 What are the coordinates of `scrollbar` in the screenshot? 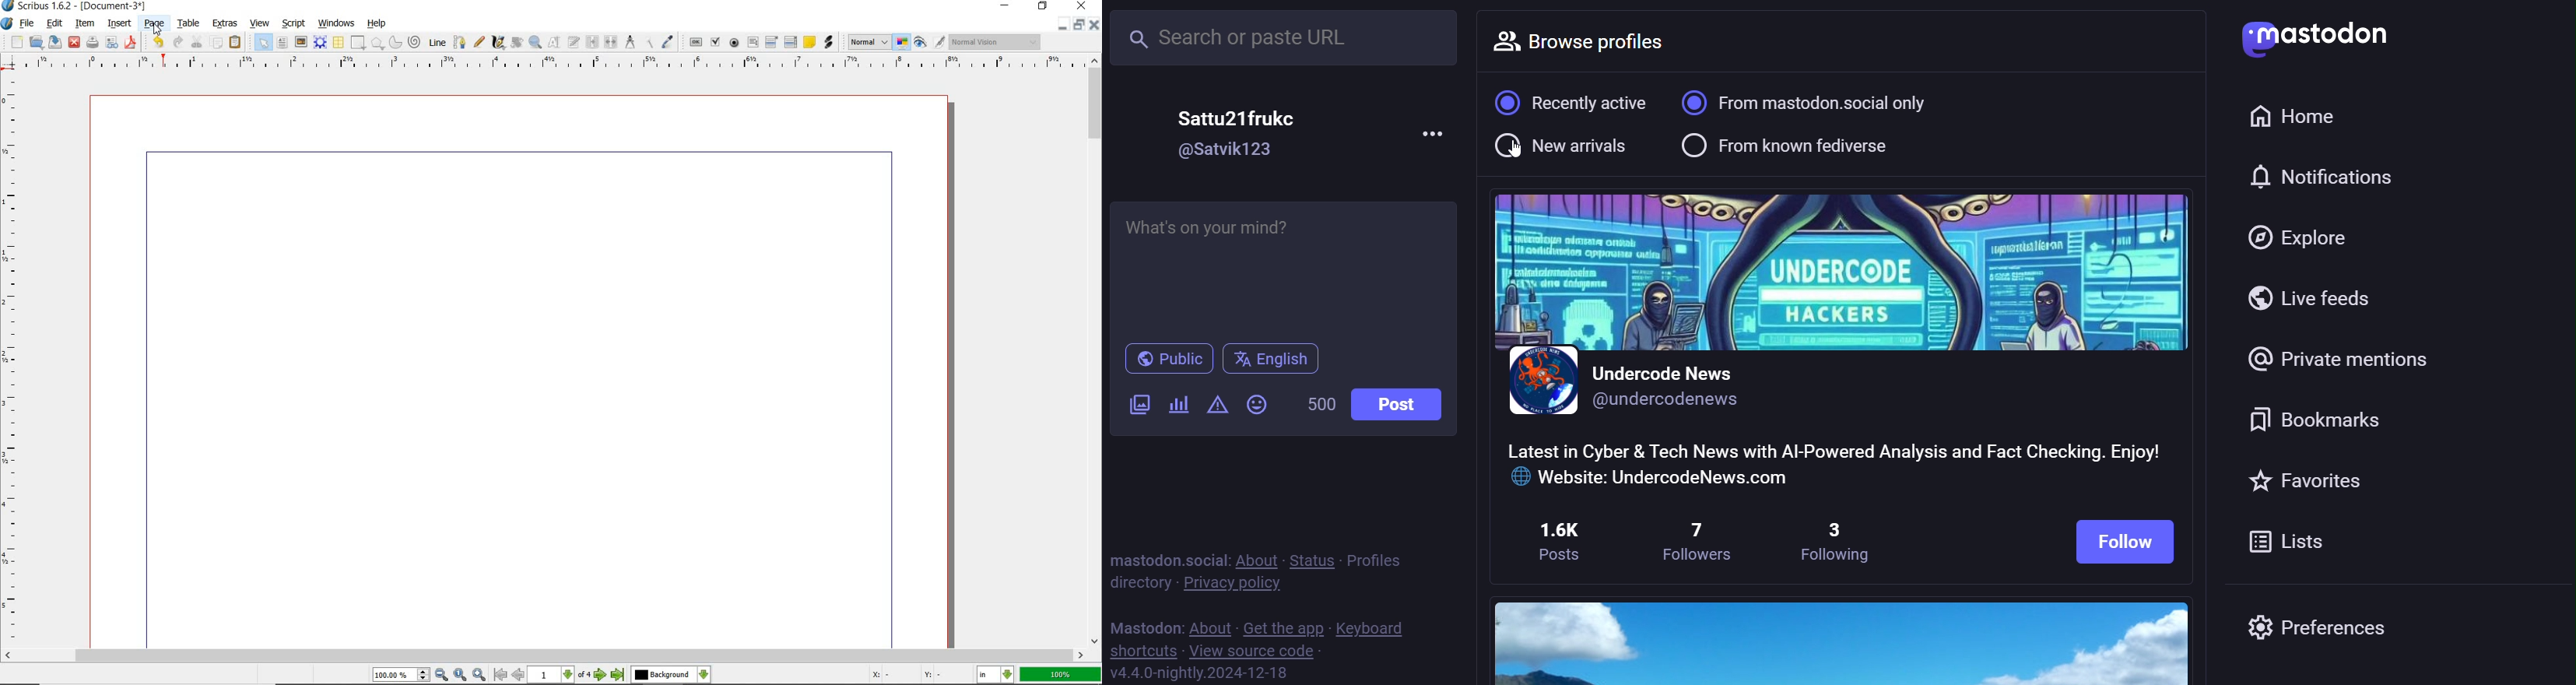 It's located at (544, 655).